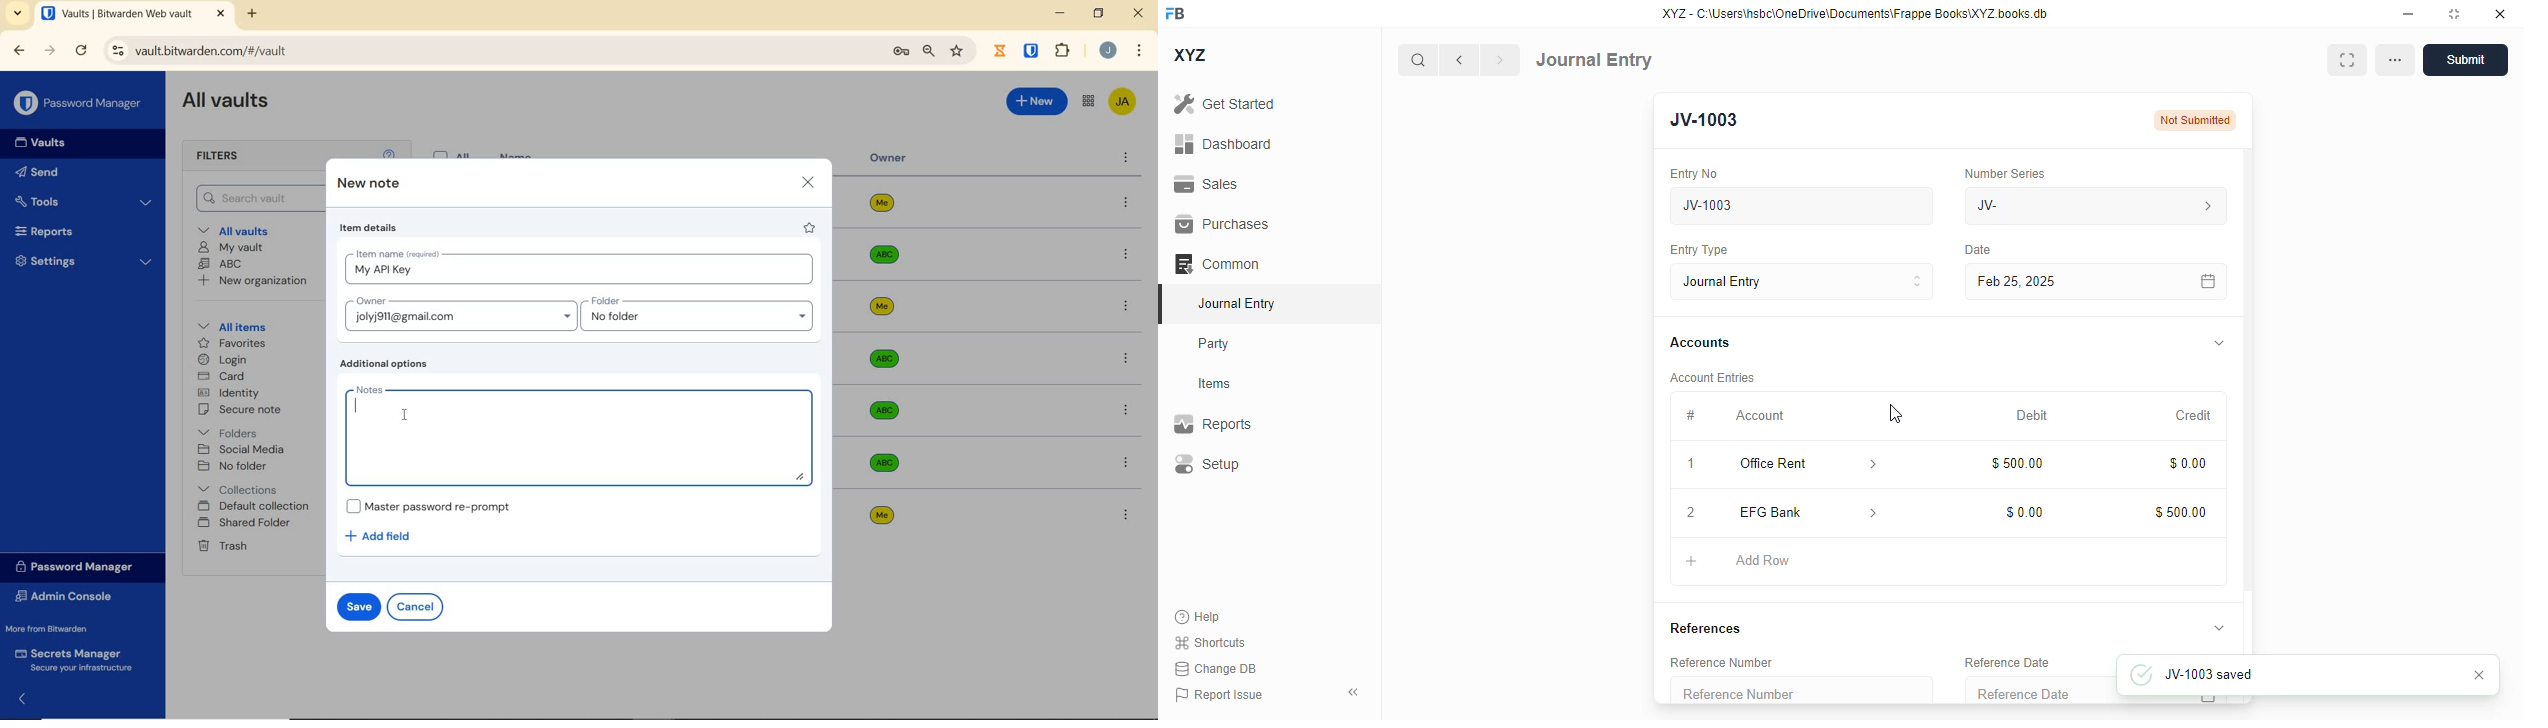  Describe the element at coordinates (2195, 416) in the screenshot. I see `credit` at that location.